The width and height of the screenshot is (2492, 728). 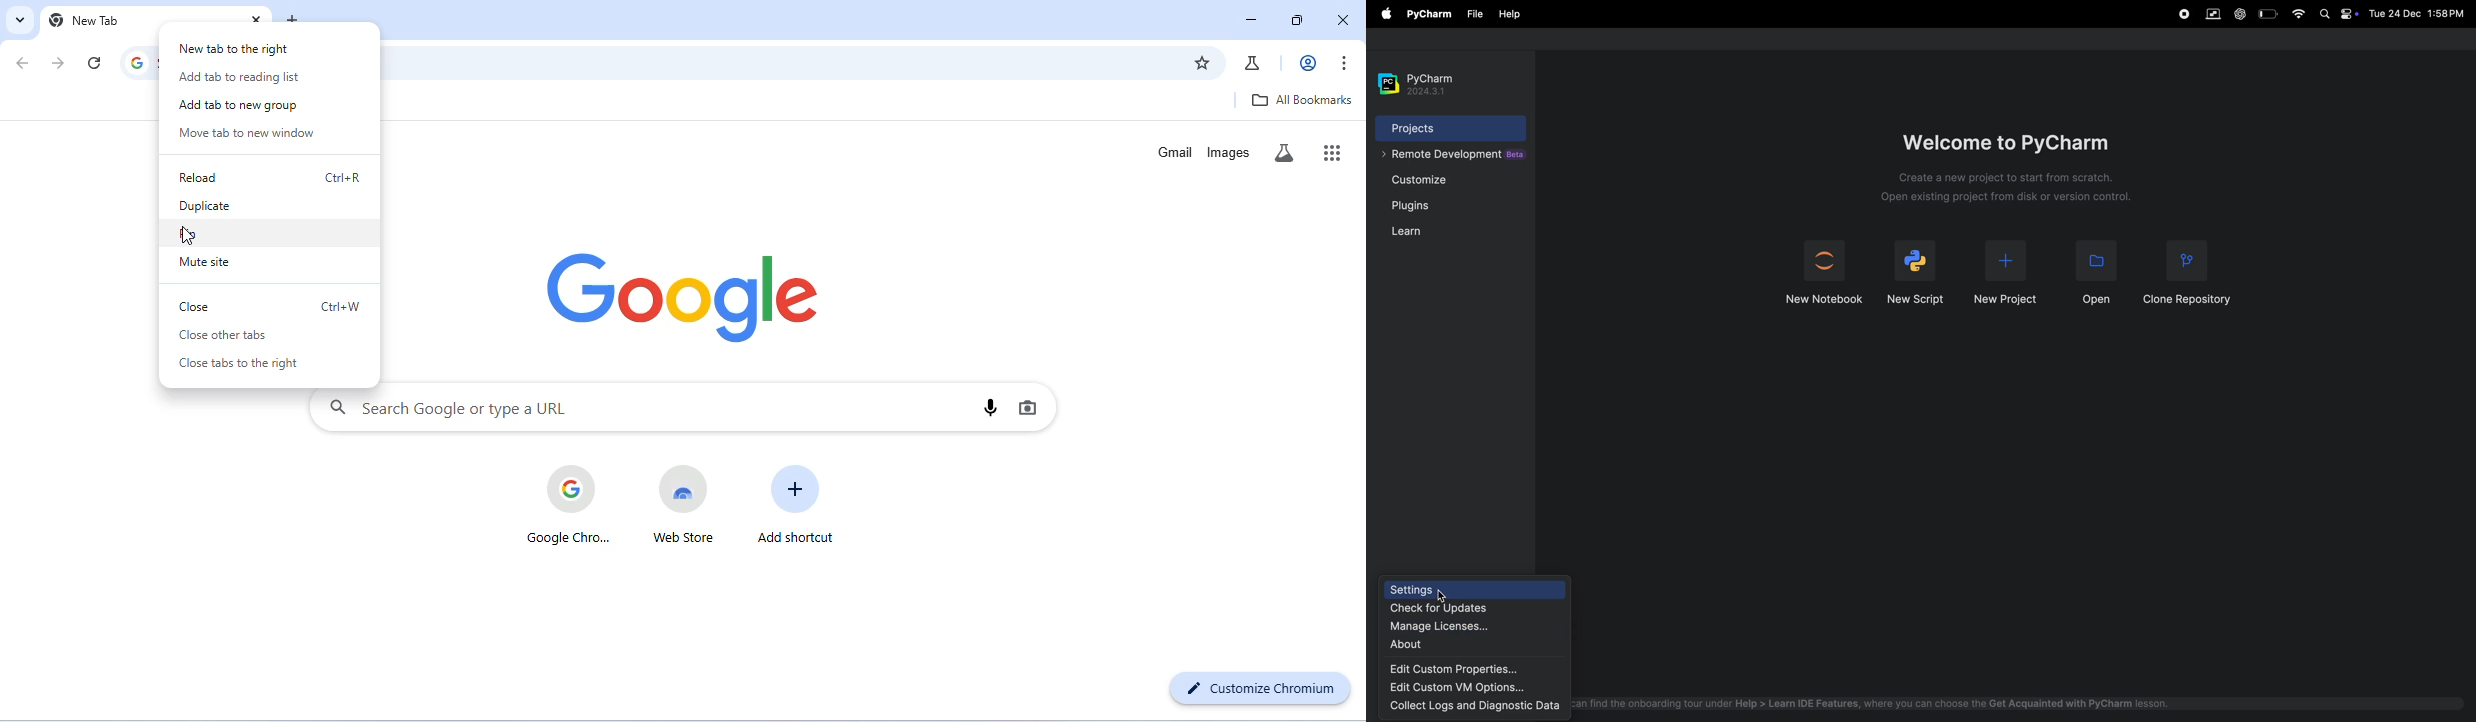 What do you see at coordinates (275, 234) in the screenshot?
I see `pin` at bounding box center [275, 234].